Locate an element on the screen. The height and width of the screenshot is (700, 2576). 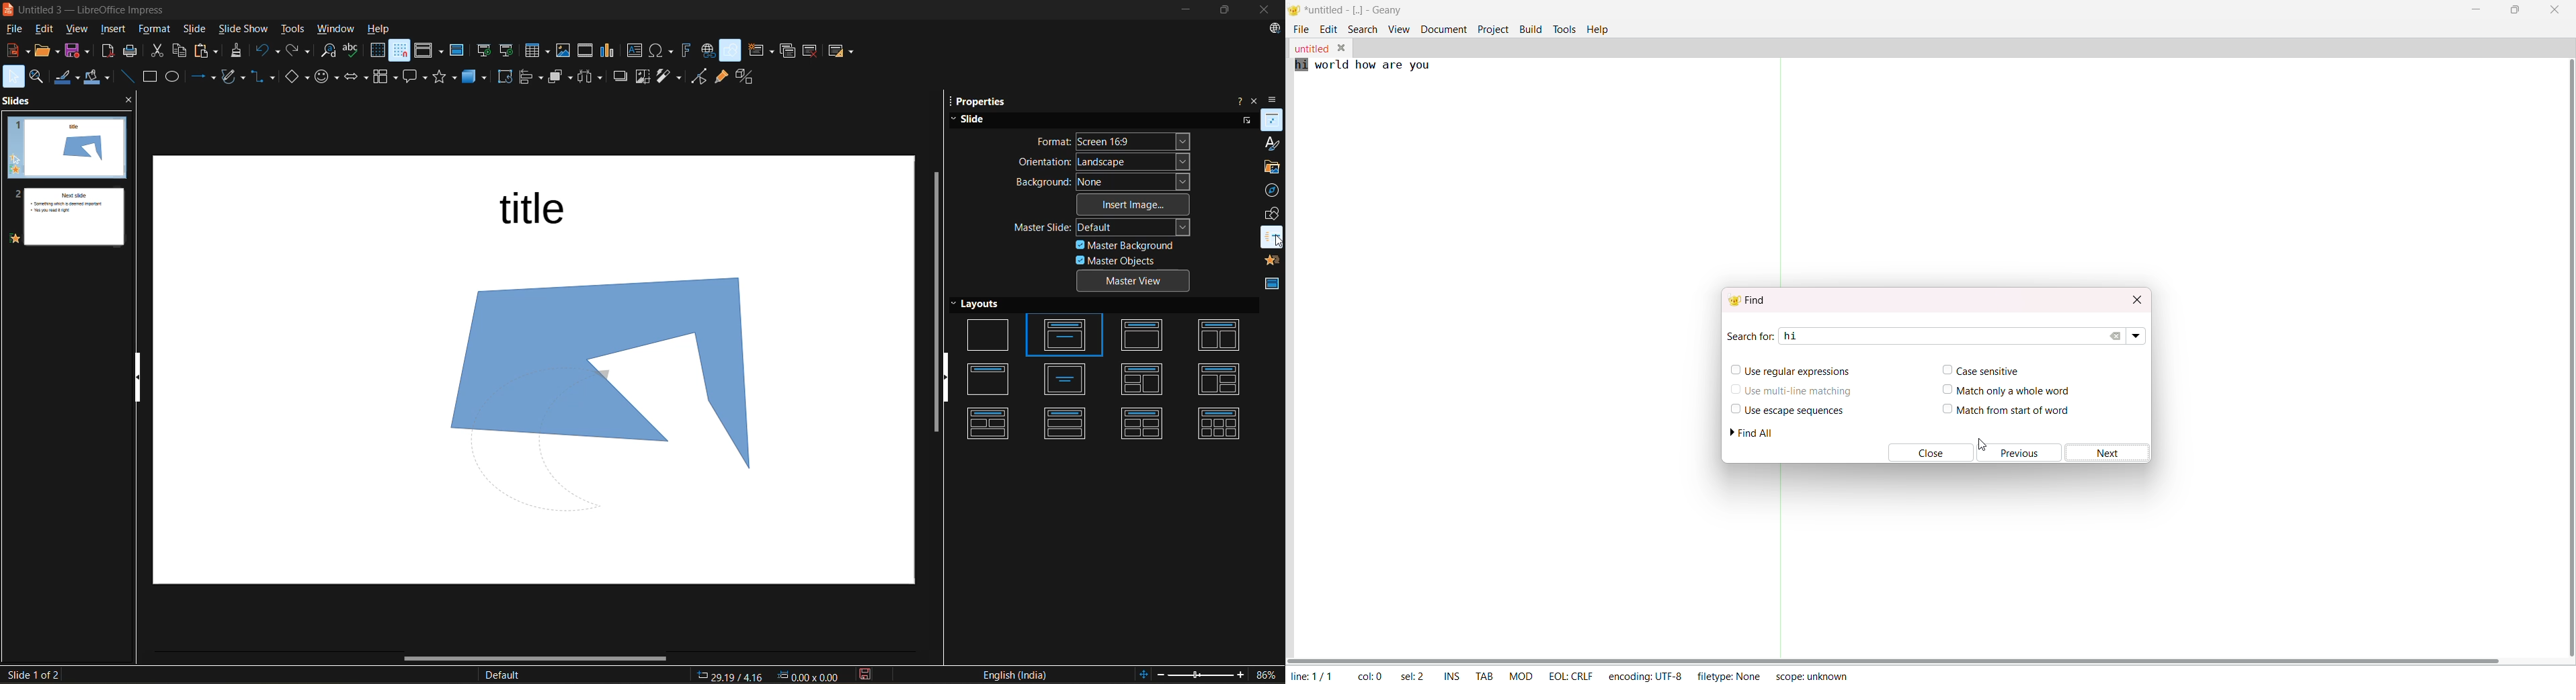
hide is located at coordinates (948, 377).